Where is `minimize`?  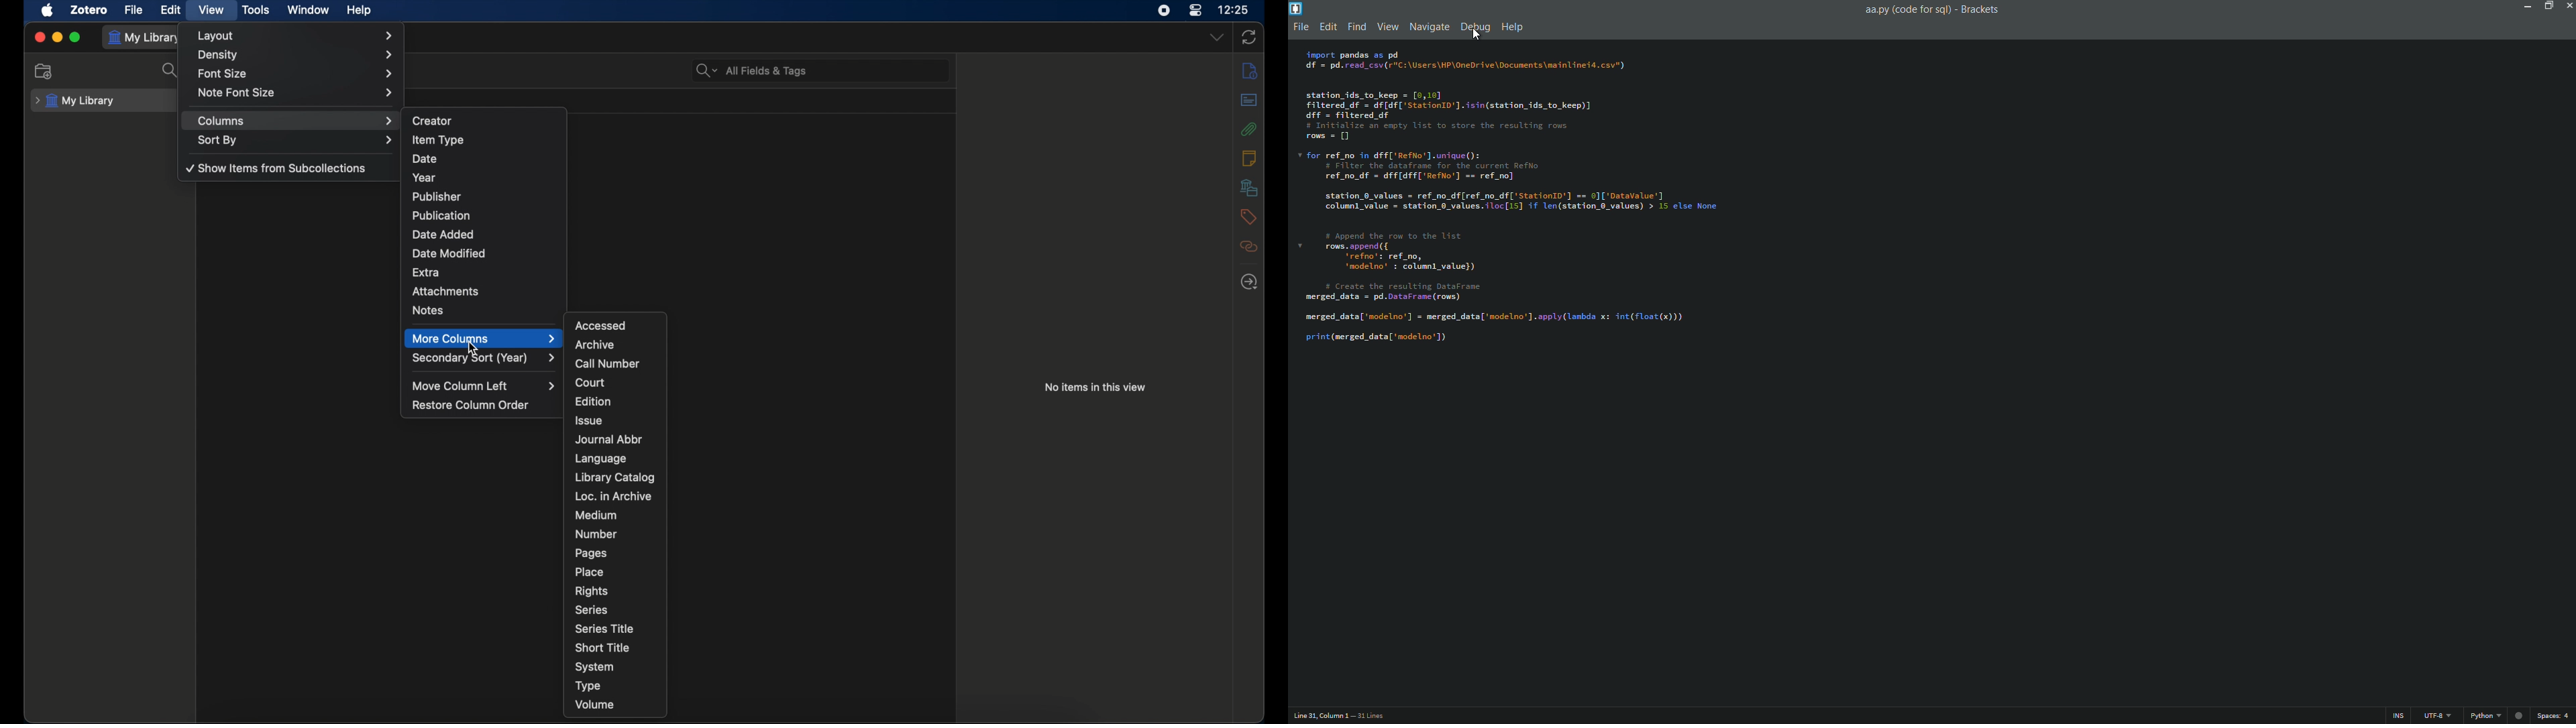 minimize is located at coordinates (2527, 6).